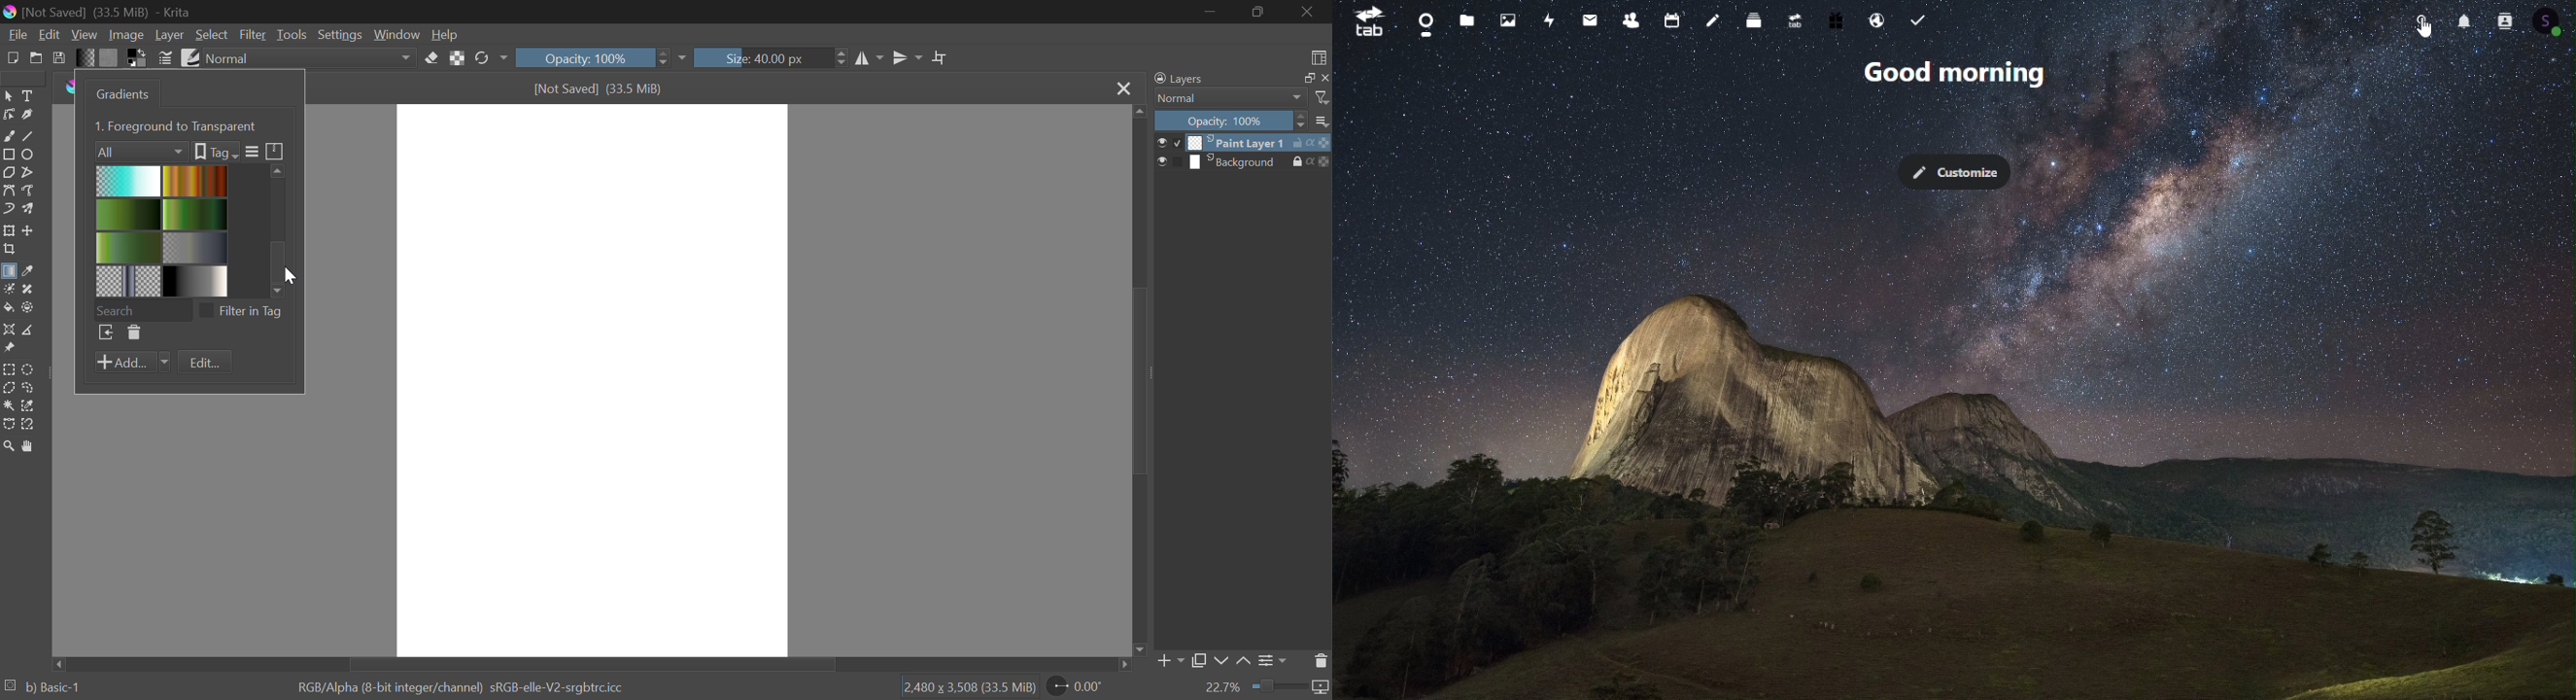 The height and width of the screenshot is (700, 2576). Describe the element at coordinates (50, 35) in the screenshot. I see `Edit` at that location.